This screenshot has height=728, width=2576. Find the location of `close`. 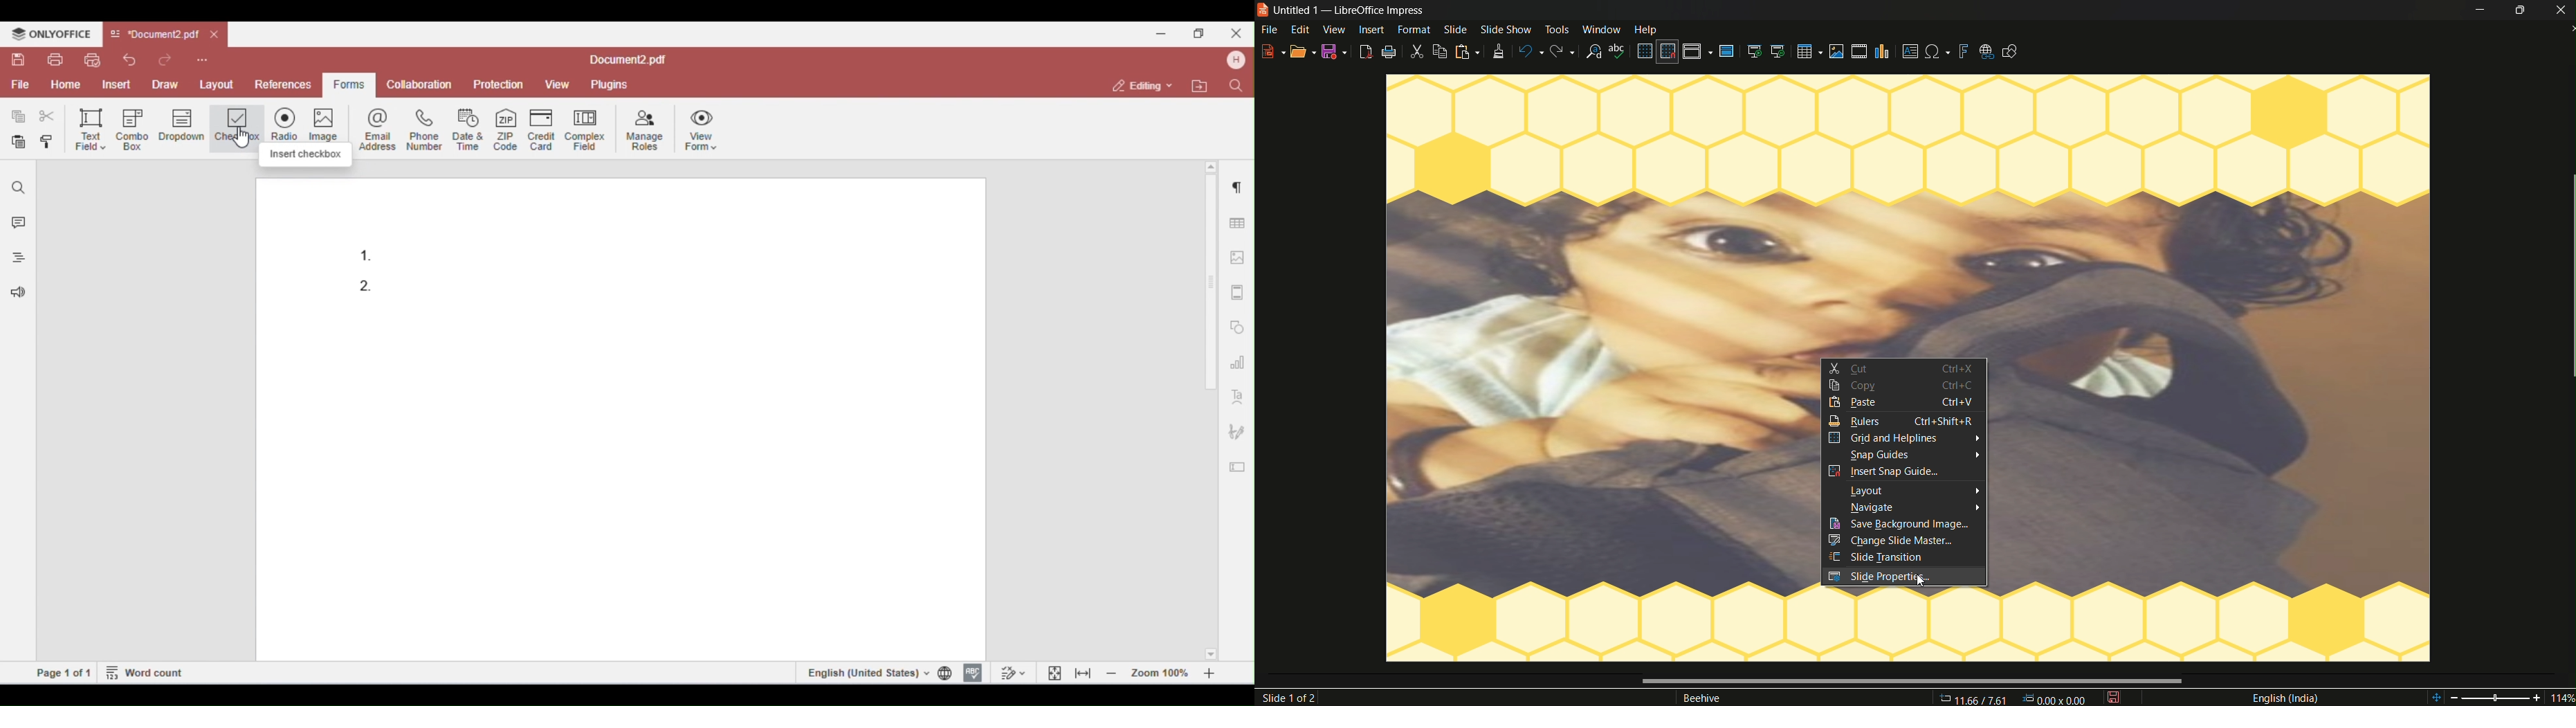

close is located at coordinates (2563, 10).